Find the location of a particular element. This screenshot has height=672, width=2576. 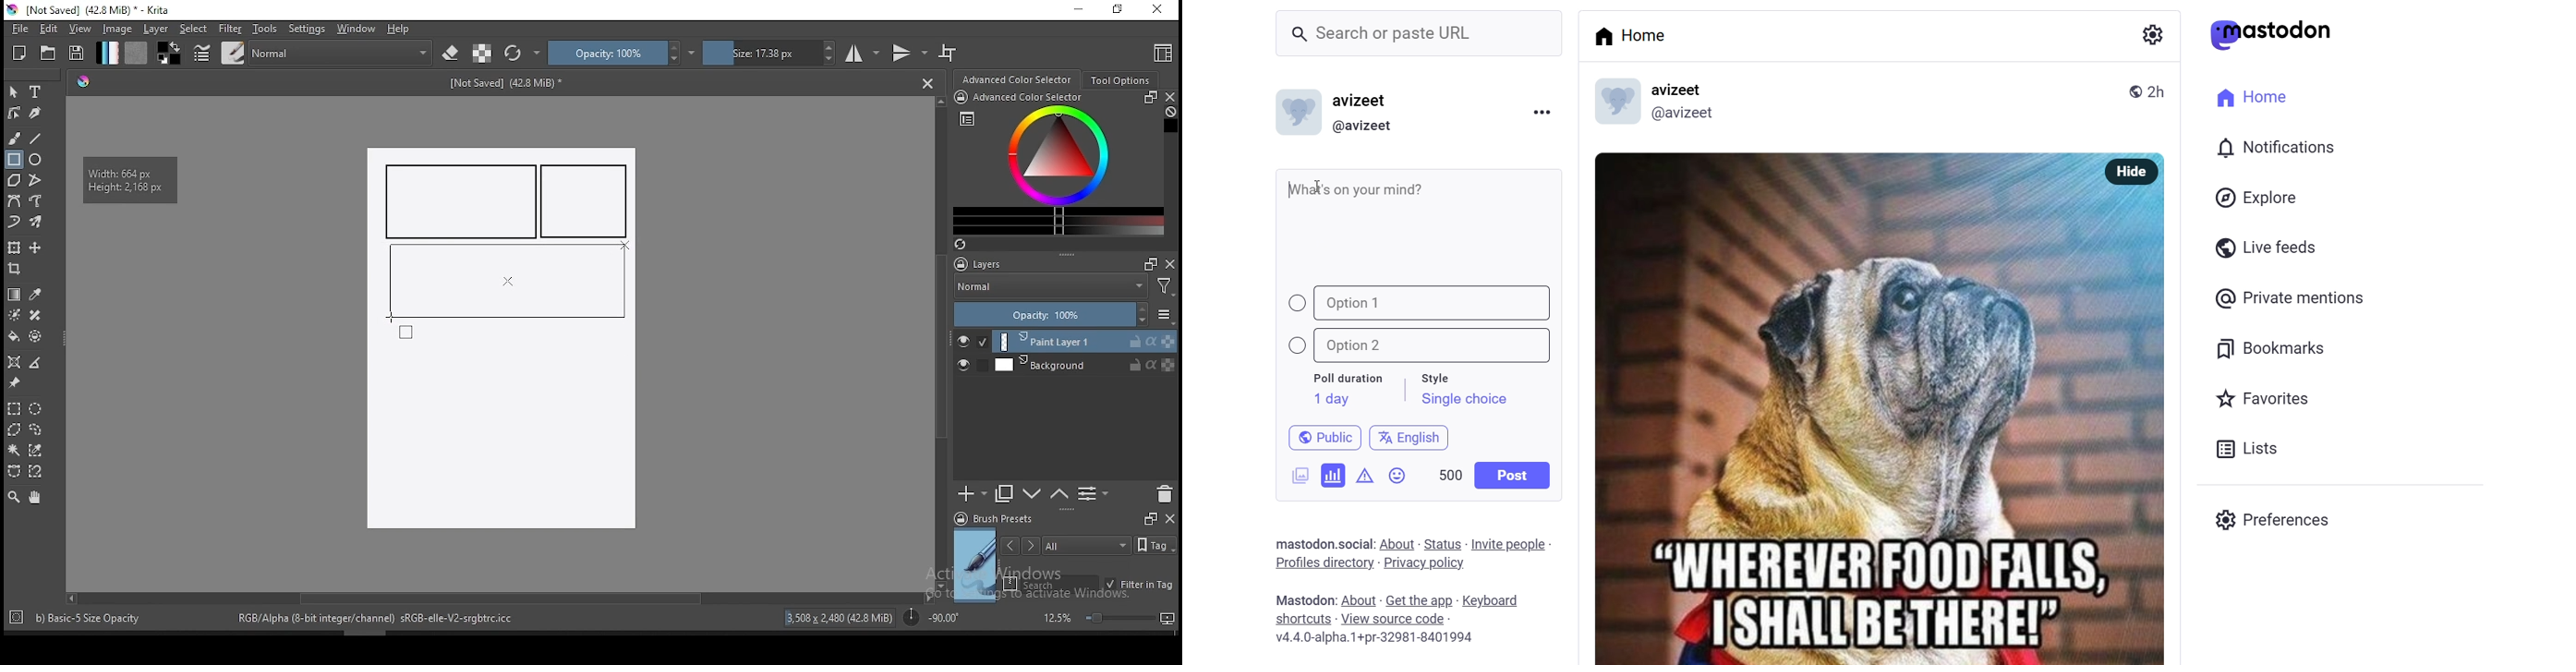

about is located at coordinates (1396, 544).